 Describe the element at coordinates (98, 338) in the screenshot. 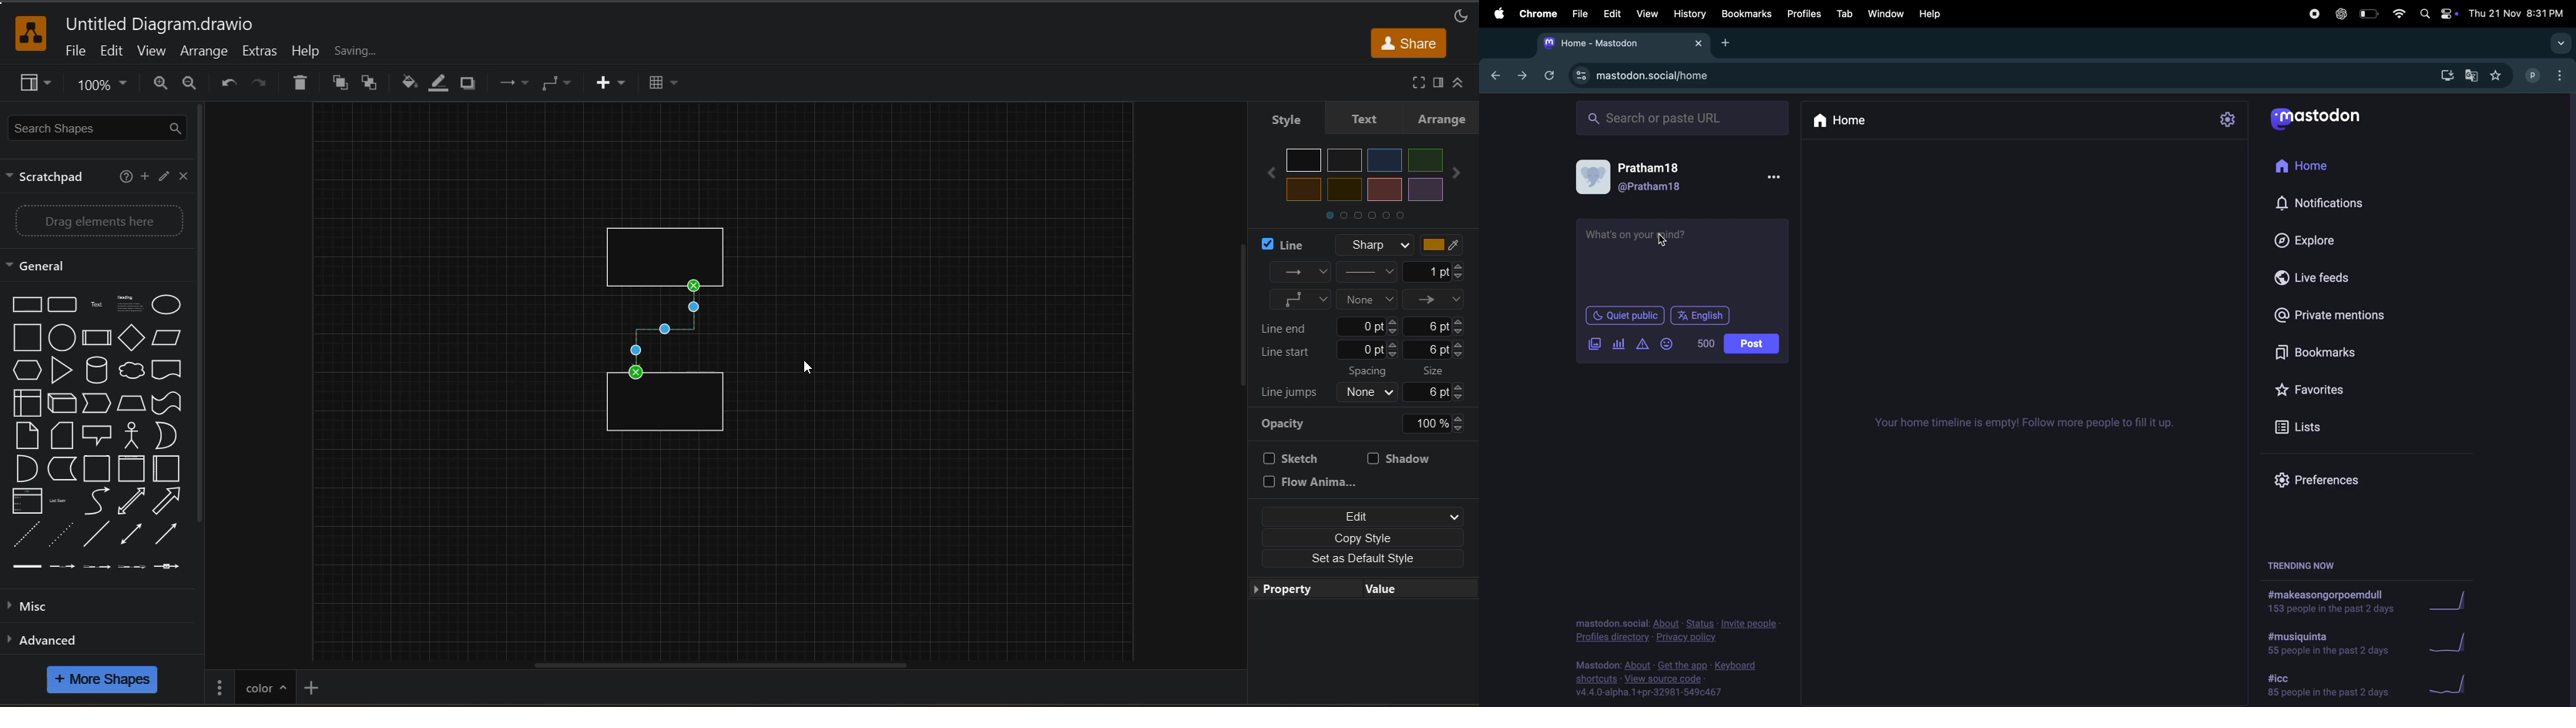

I see `Process` at that location.